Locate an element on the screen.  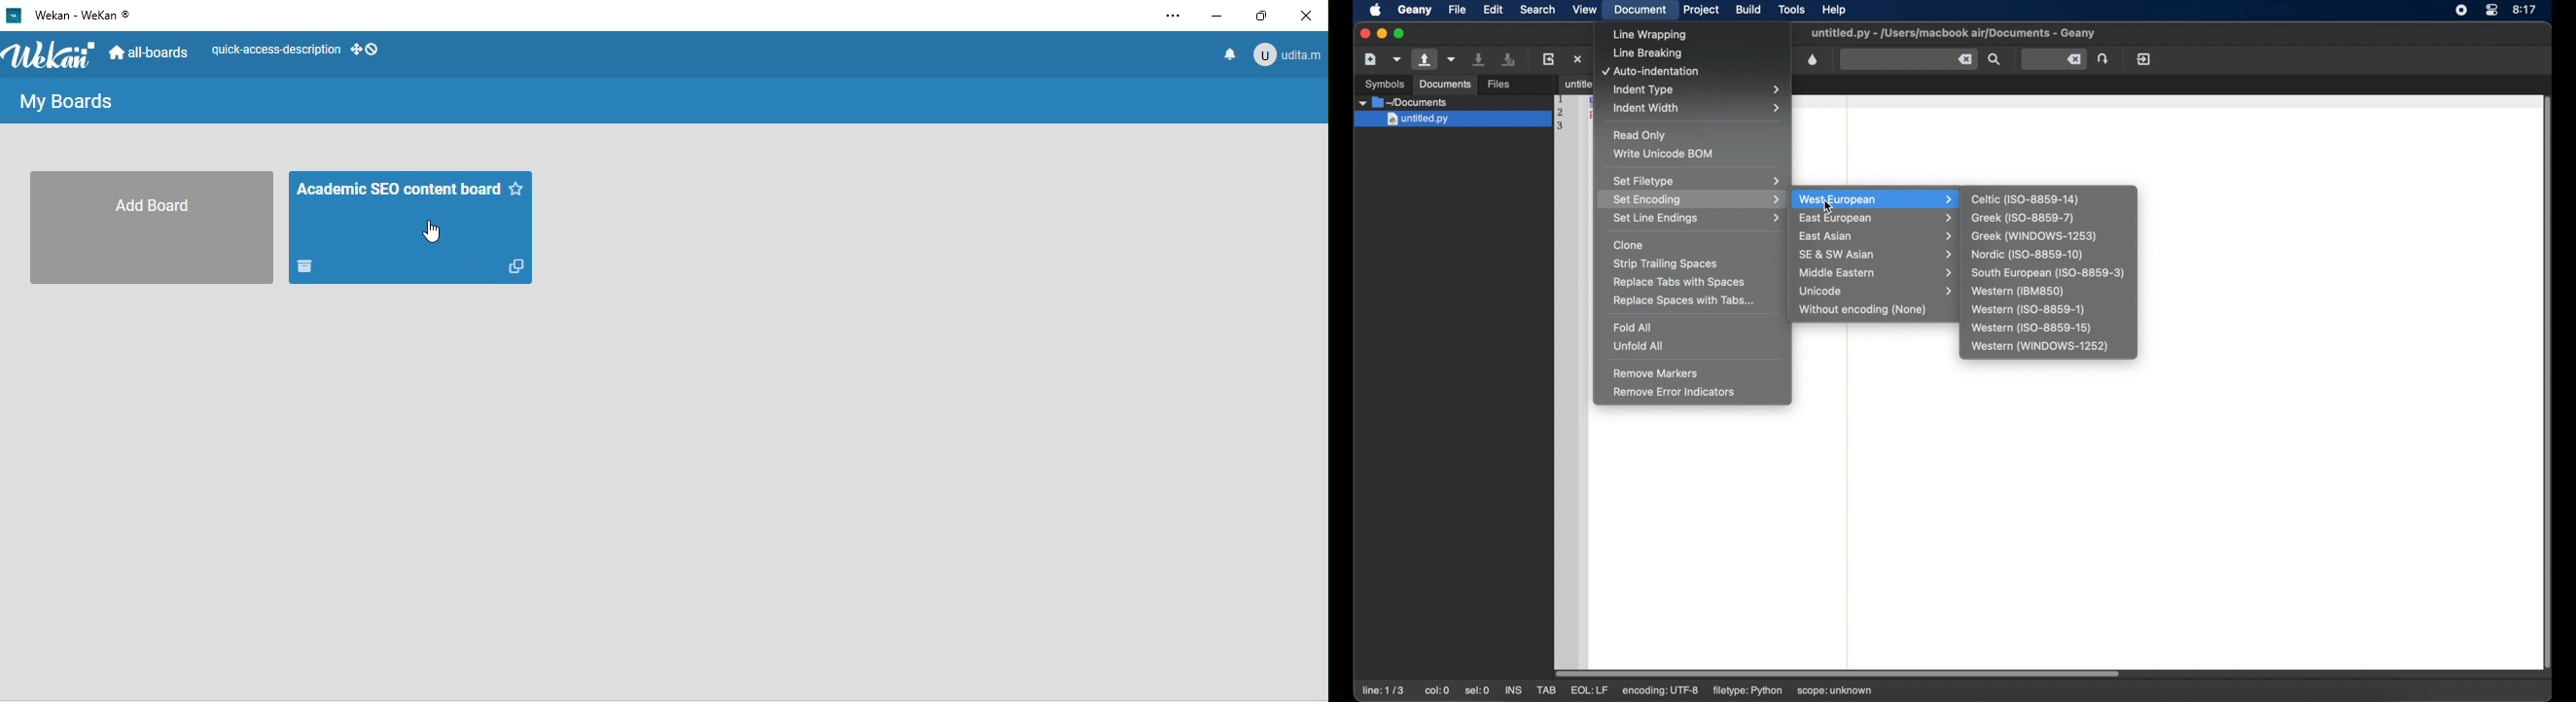
view is located at coordinates (1584, 9).